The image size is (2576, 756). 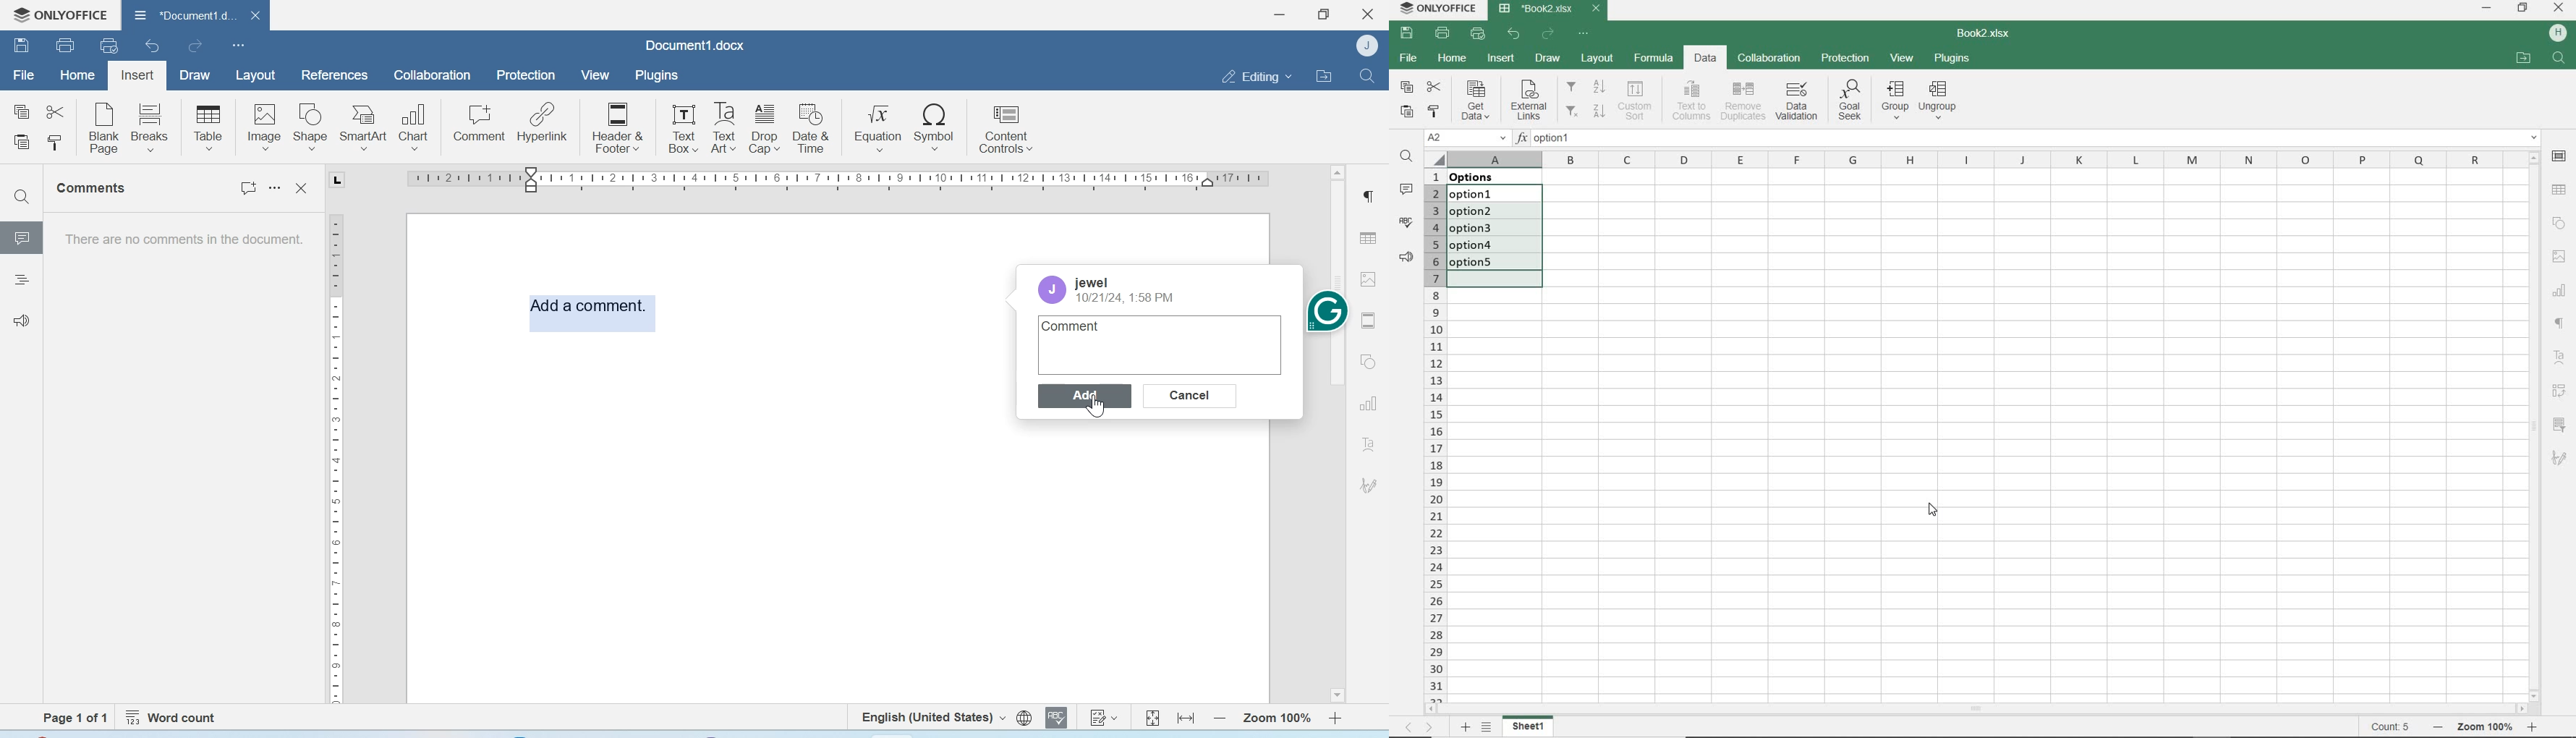 What do you see at coordinates (1368, 404) in the screenshot?
I see `Graphs` at bounding box center [1368, 404].